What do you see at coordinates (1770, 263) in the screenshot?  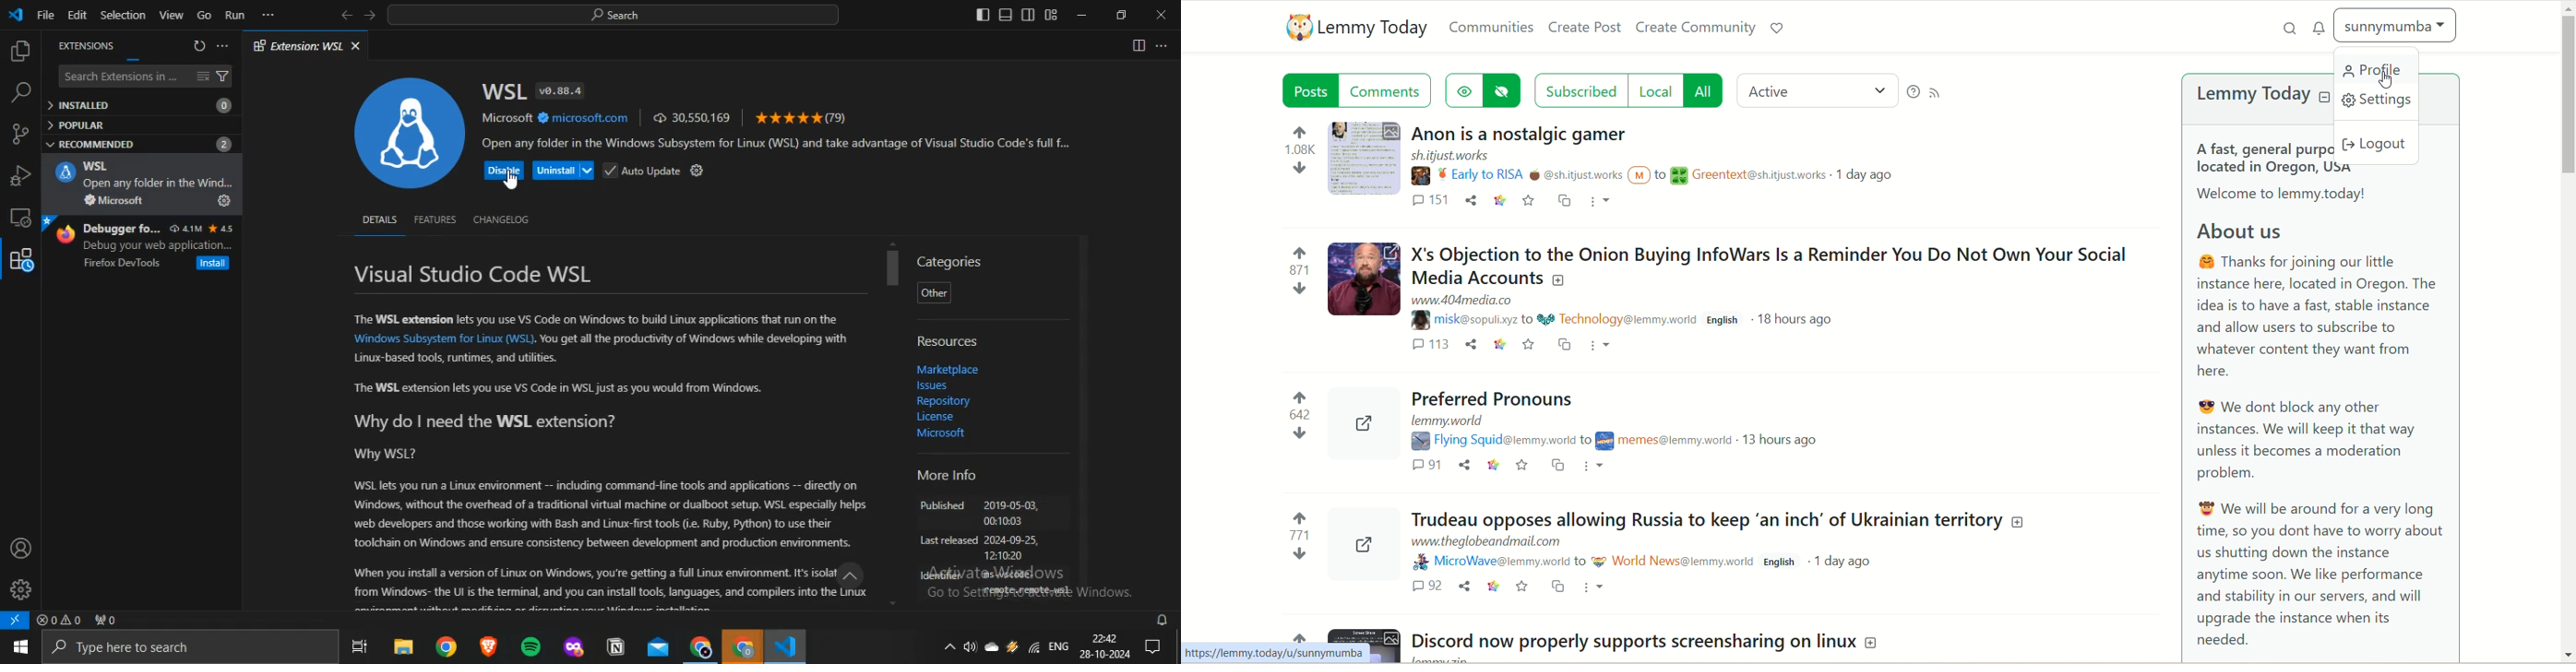 I see `Post on "X's Objection to the Onion Buying InfoWars Is a Reminder You Do Not Own Your SocialMedia Accounts"` at bounding box center [1770, 263].